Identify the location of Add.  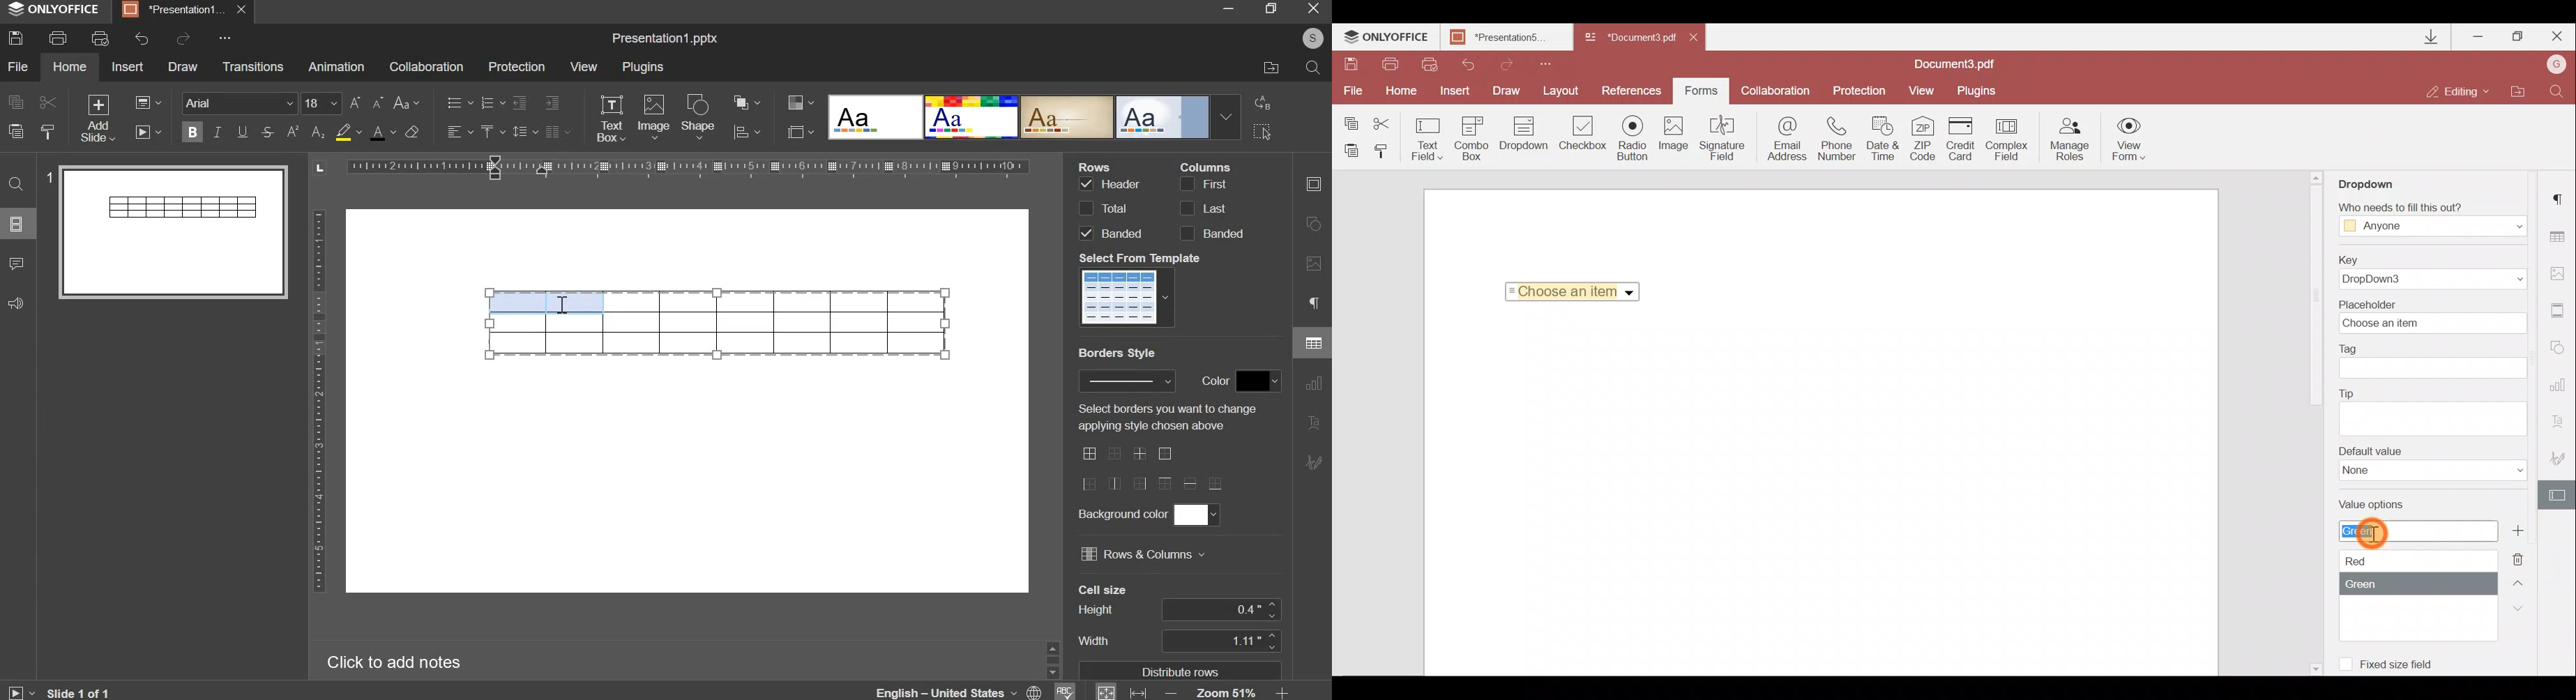
(2518, 530).